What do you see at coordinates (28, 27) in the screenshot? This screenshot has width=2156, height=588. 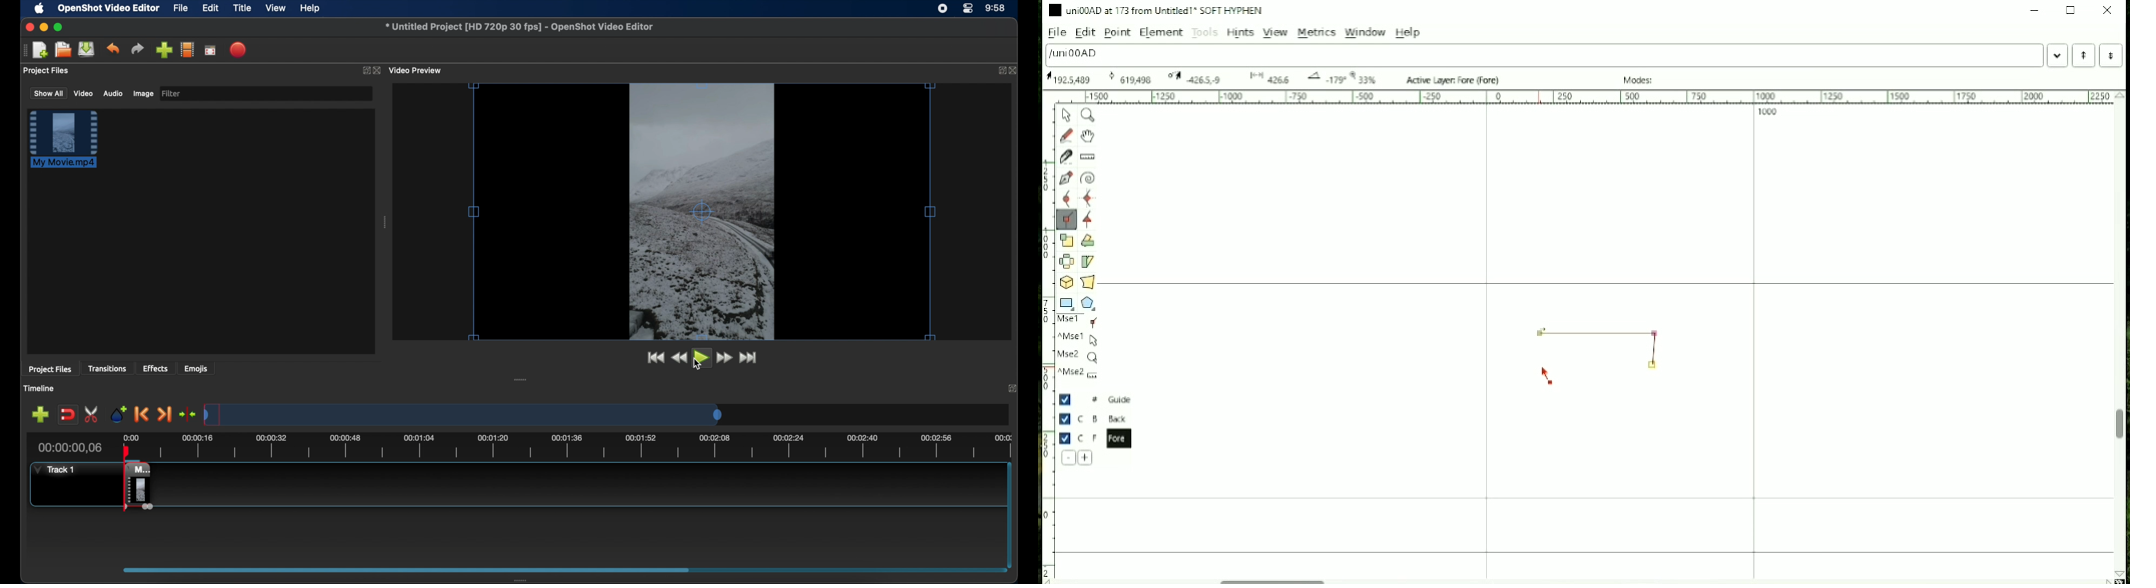 I see `close` at bounding box center [28, 27].